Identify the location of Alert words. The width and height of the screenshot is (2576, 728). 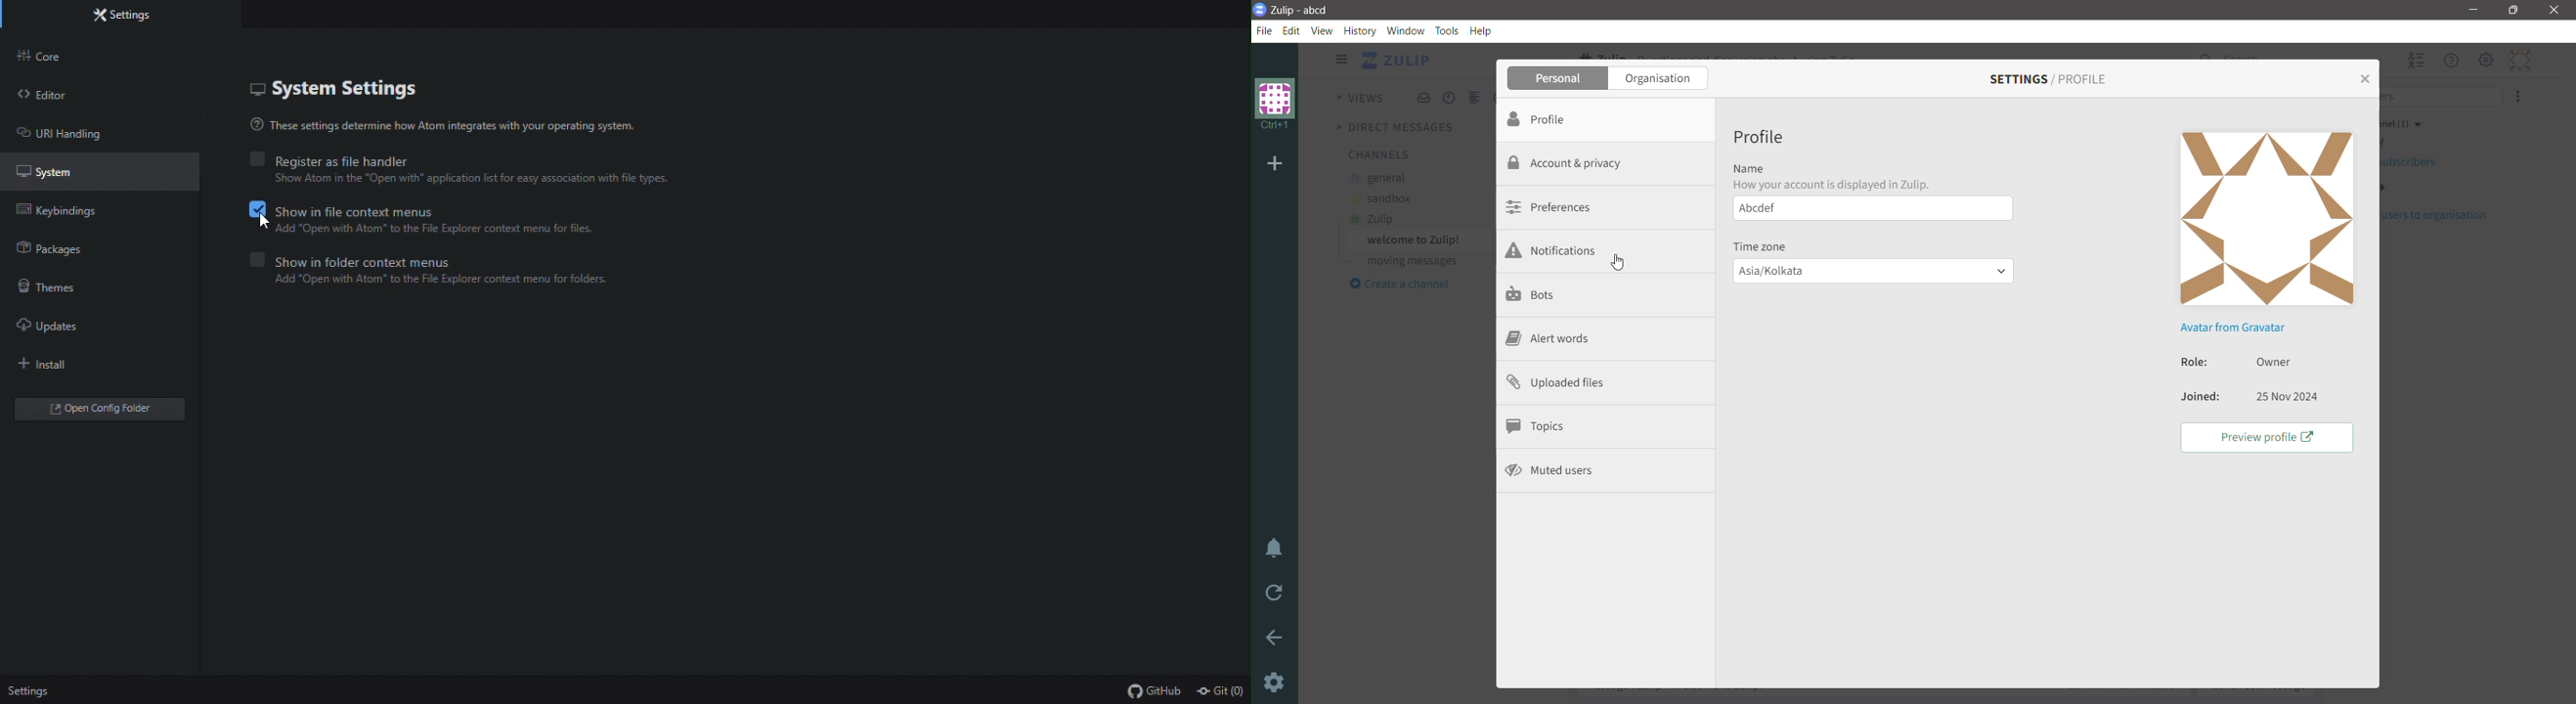
(1547, 340).